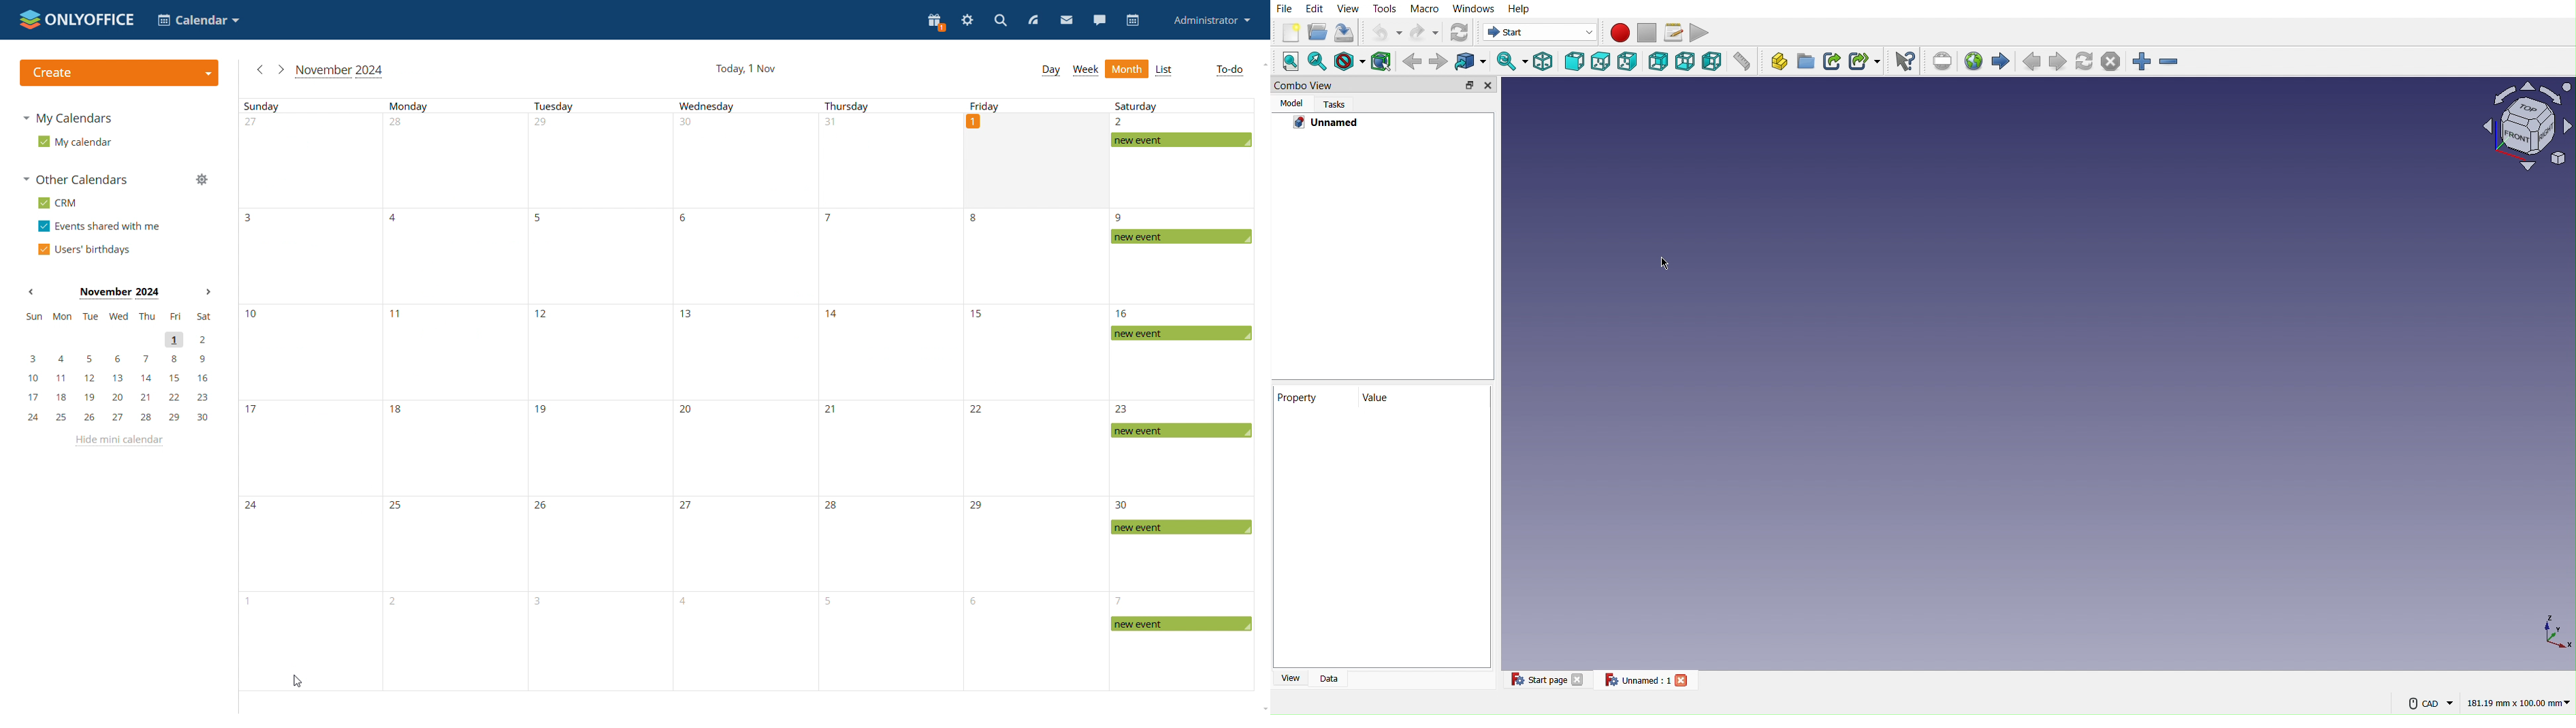 This screenshot has width=2576, height=728. What do you see at coordinates (2519, 125) in the screenshot?
I see `Isometric View` at bounding box center [2519, 125].